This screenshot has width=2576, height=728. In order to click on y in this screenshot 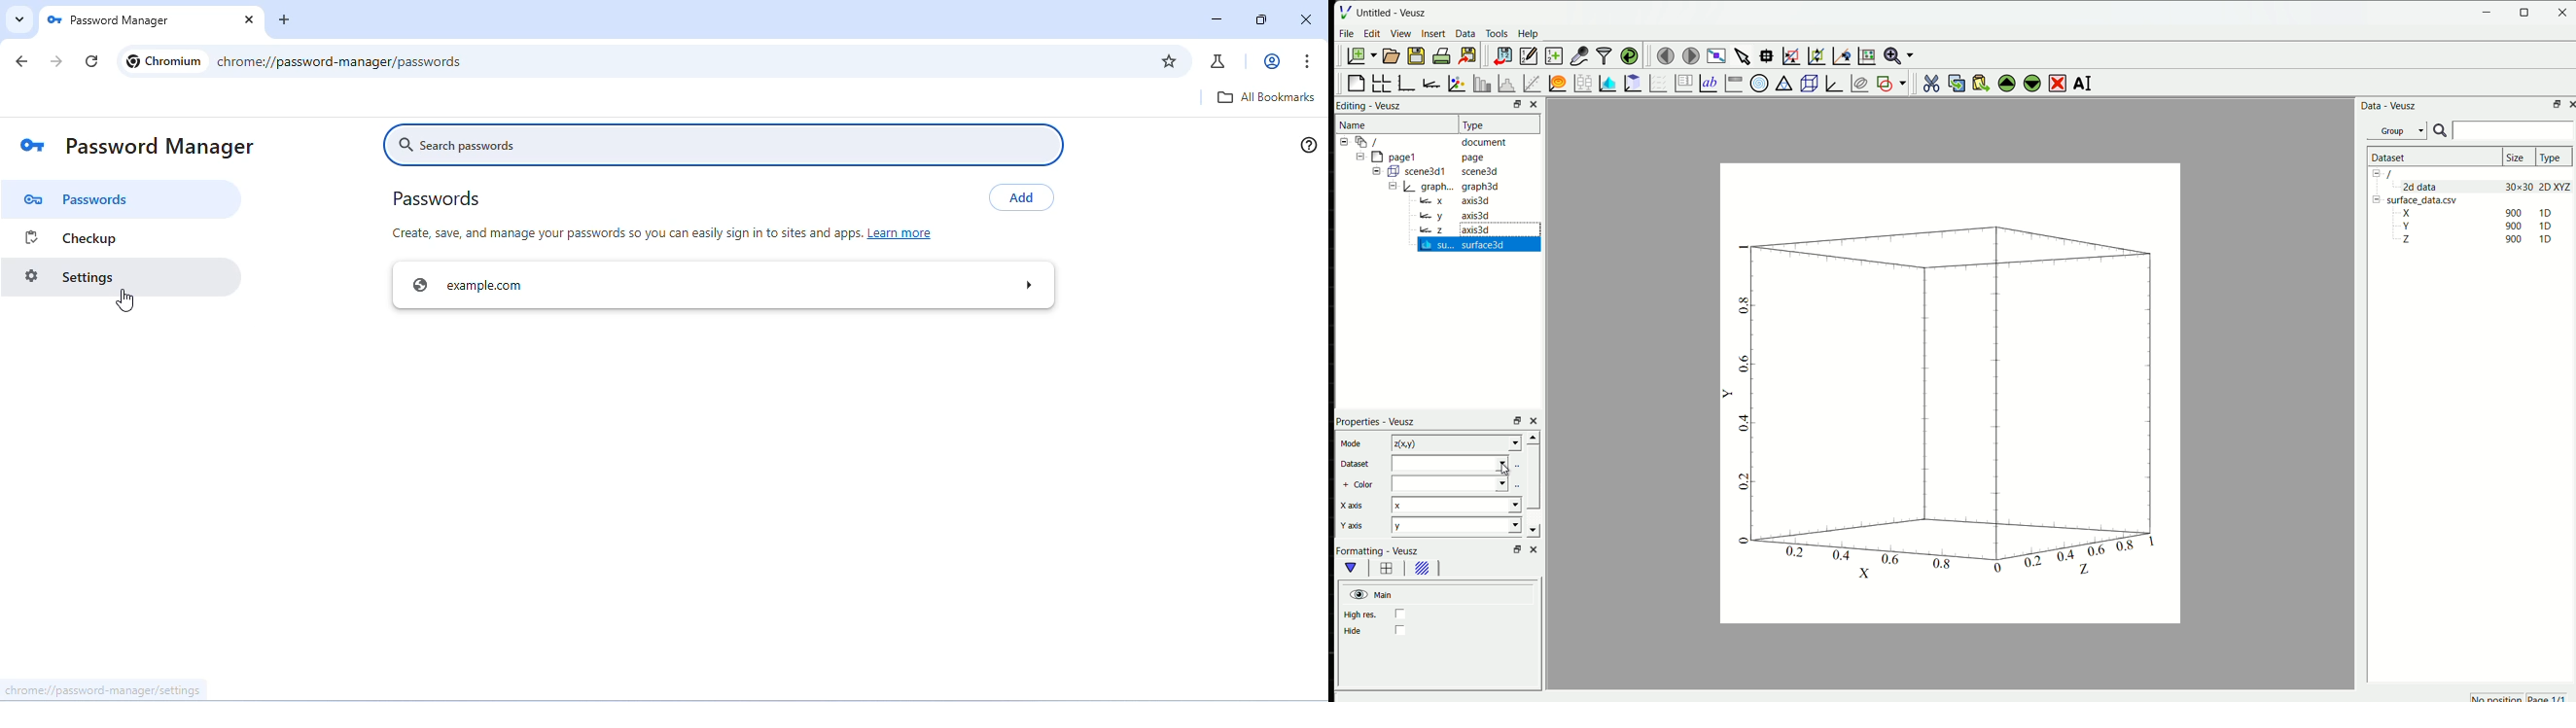, I will do `click(1432, 216)`.